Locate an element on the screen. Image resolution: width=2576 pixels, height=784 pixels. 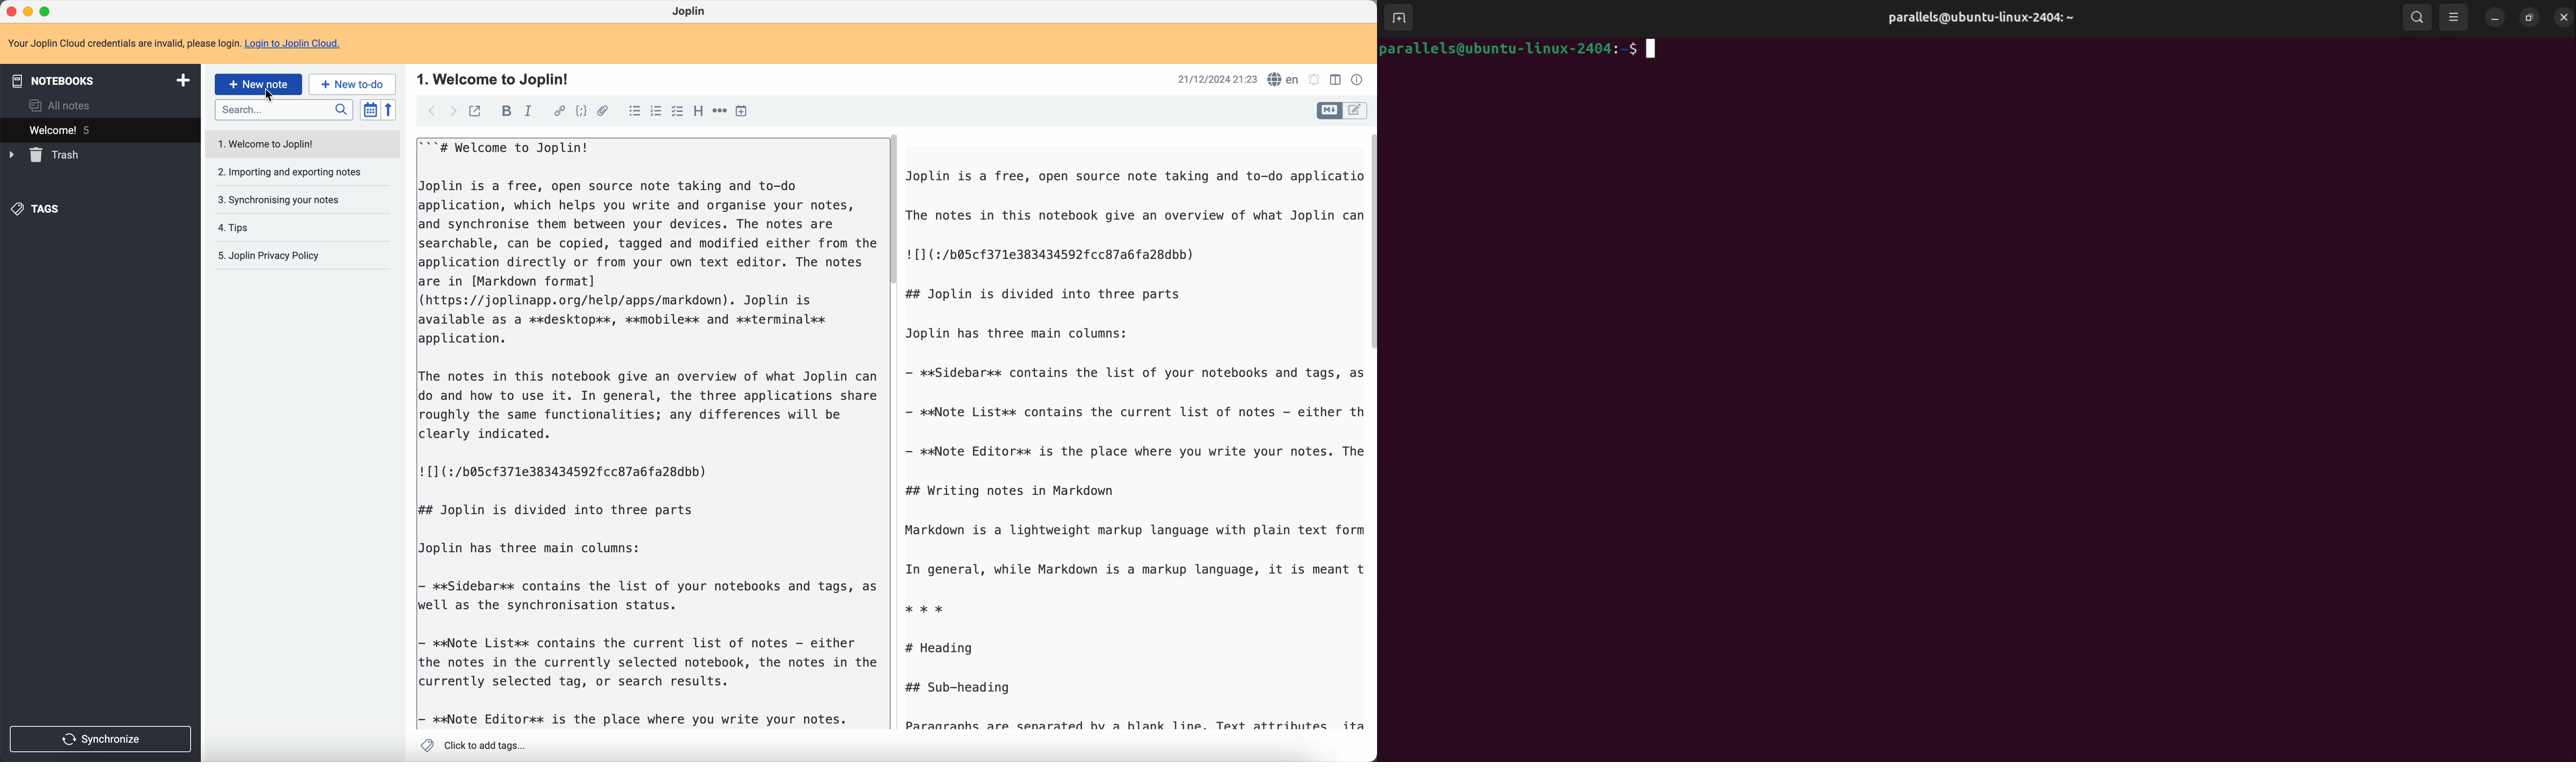
toggle sort order field is located at coordinates (369, 109).